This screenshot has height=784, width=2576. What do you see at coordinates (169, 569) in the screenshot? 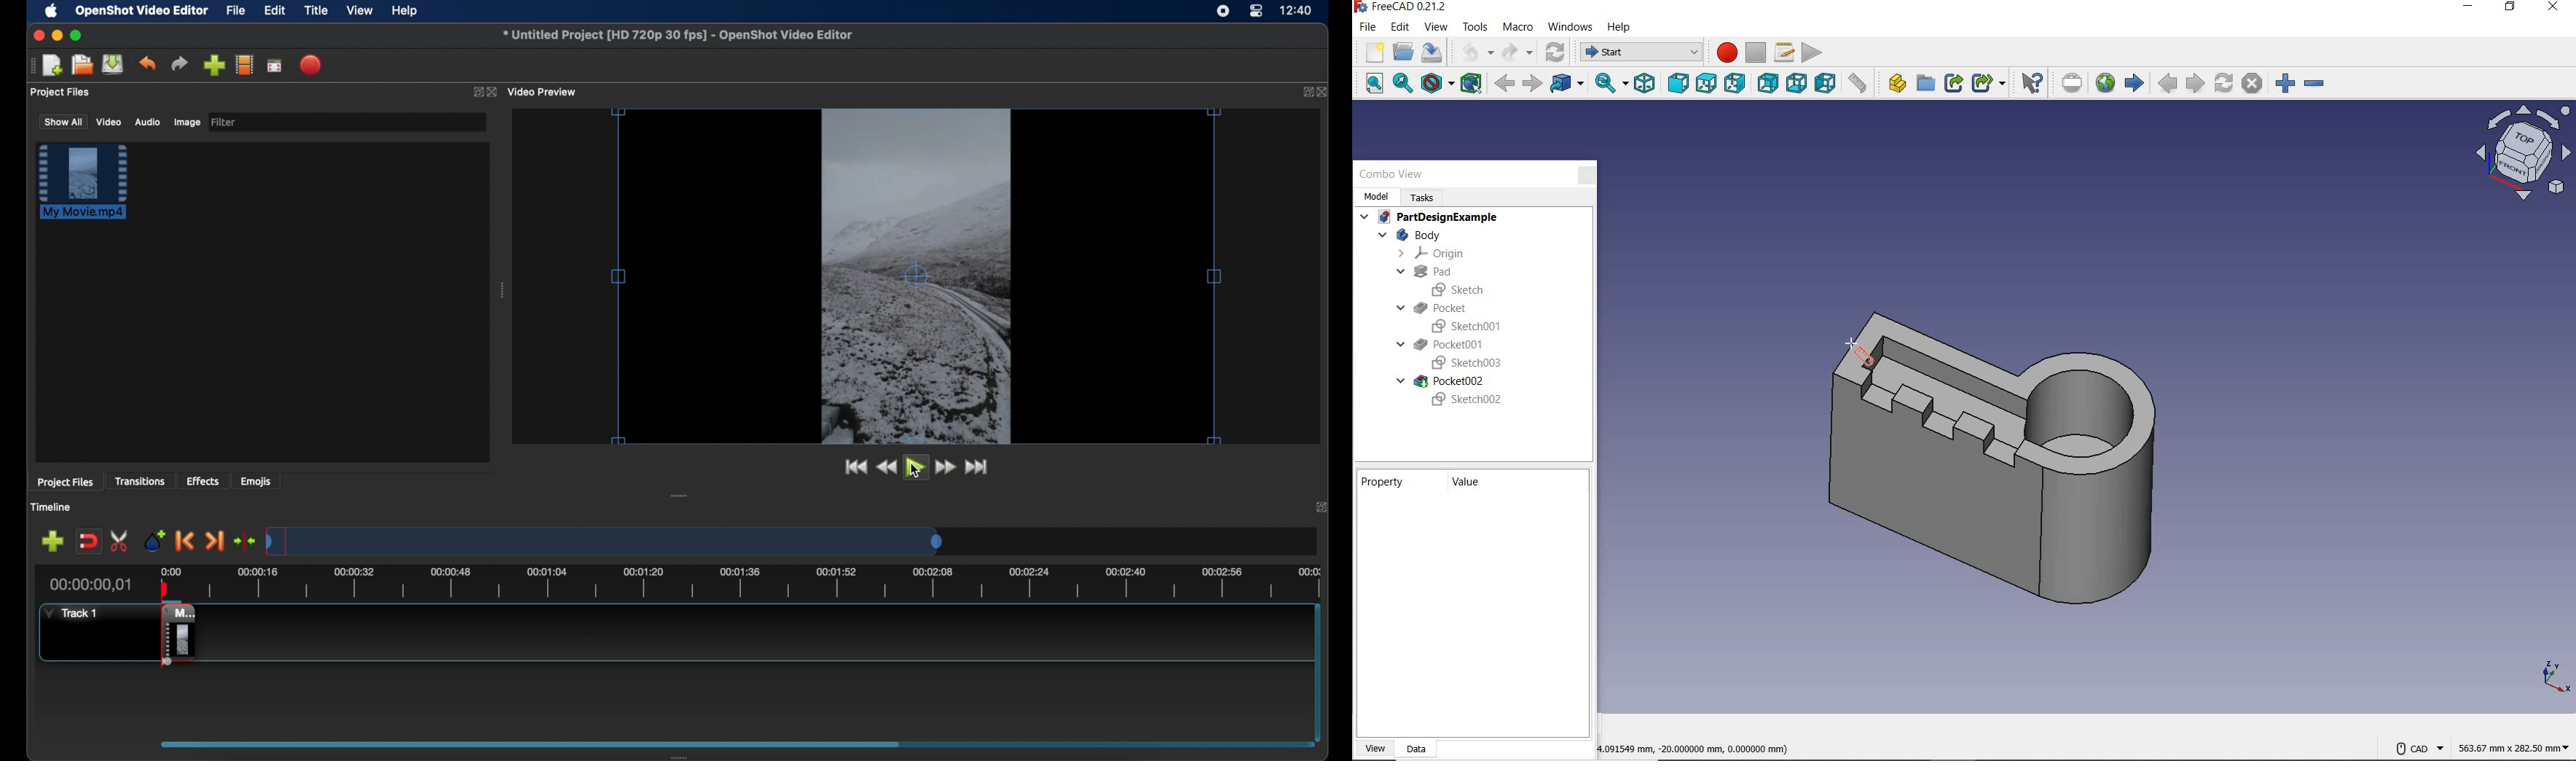
I see `0.00` at bounding box center [169, 569].